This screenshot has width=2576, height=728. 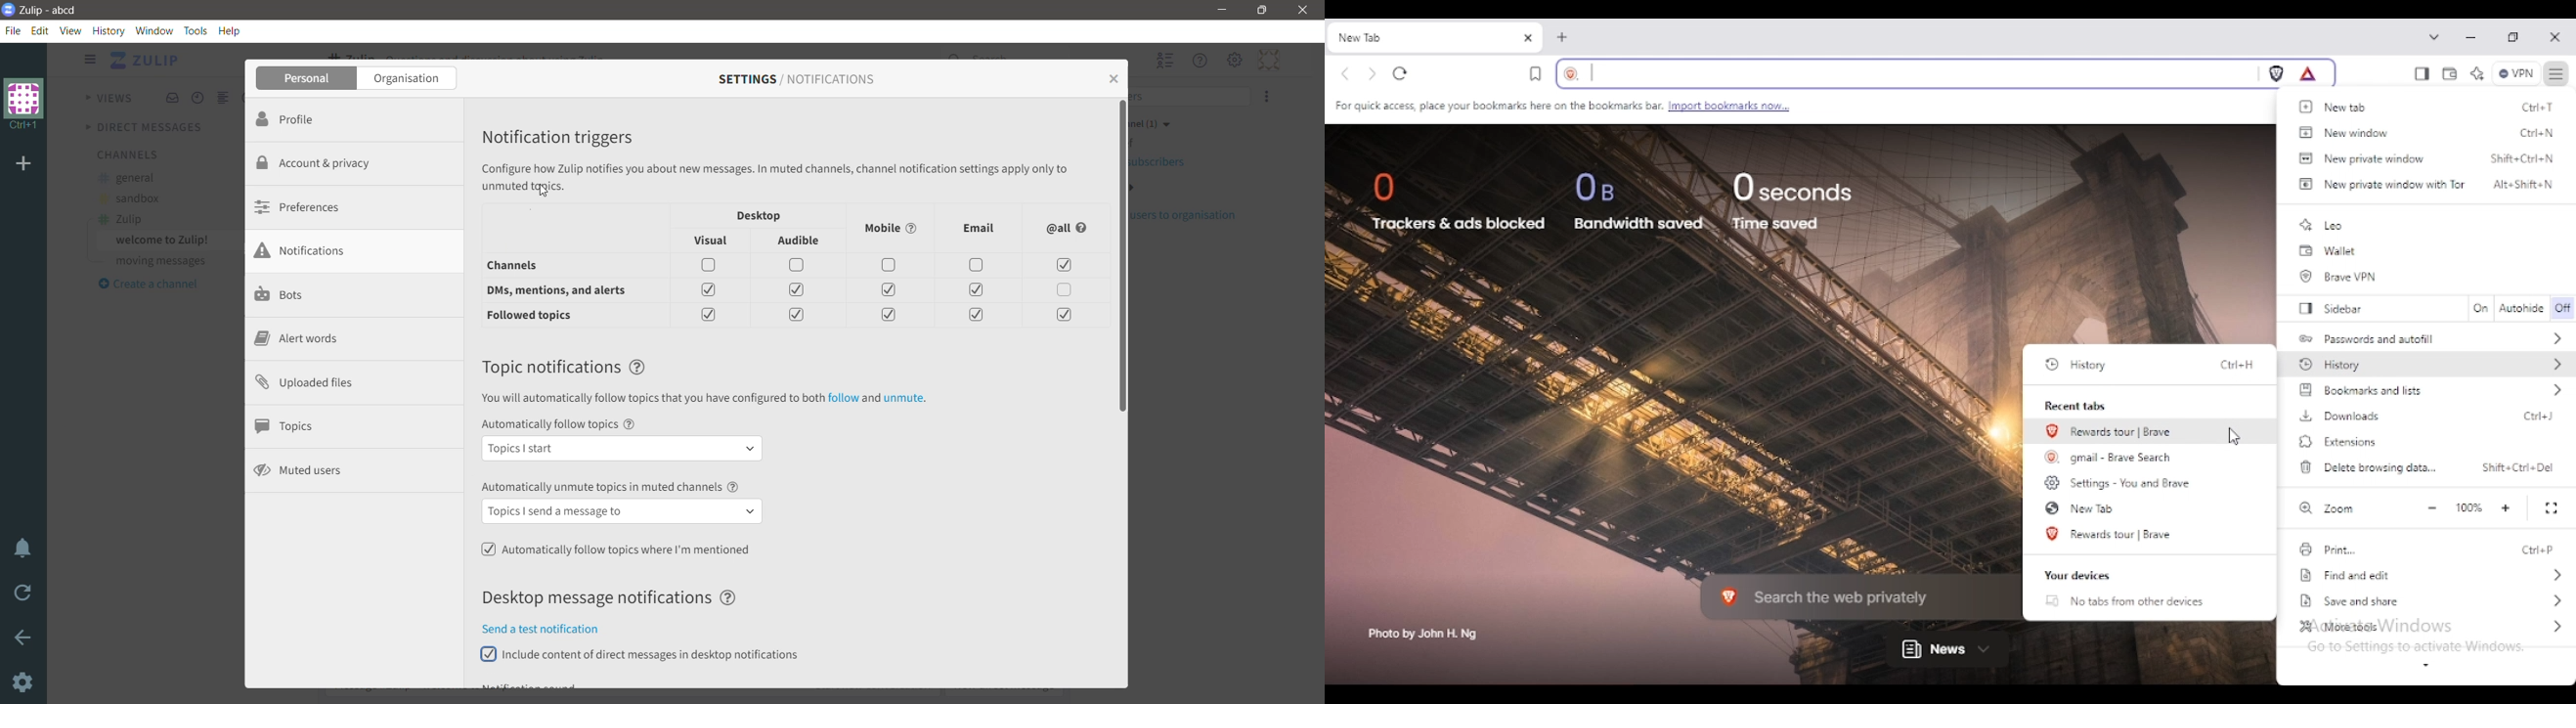 I want to click on search tabs, so click(x=2434, y=36).